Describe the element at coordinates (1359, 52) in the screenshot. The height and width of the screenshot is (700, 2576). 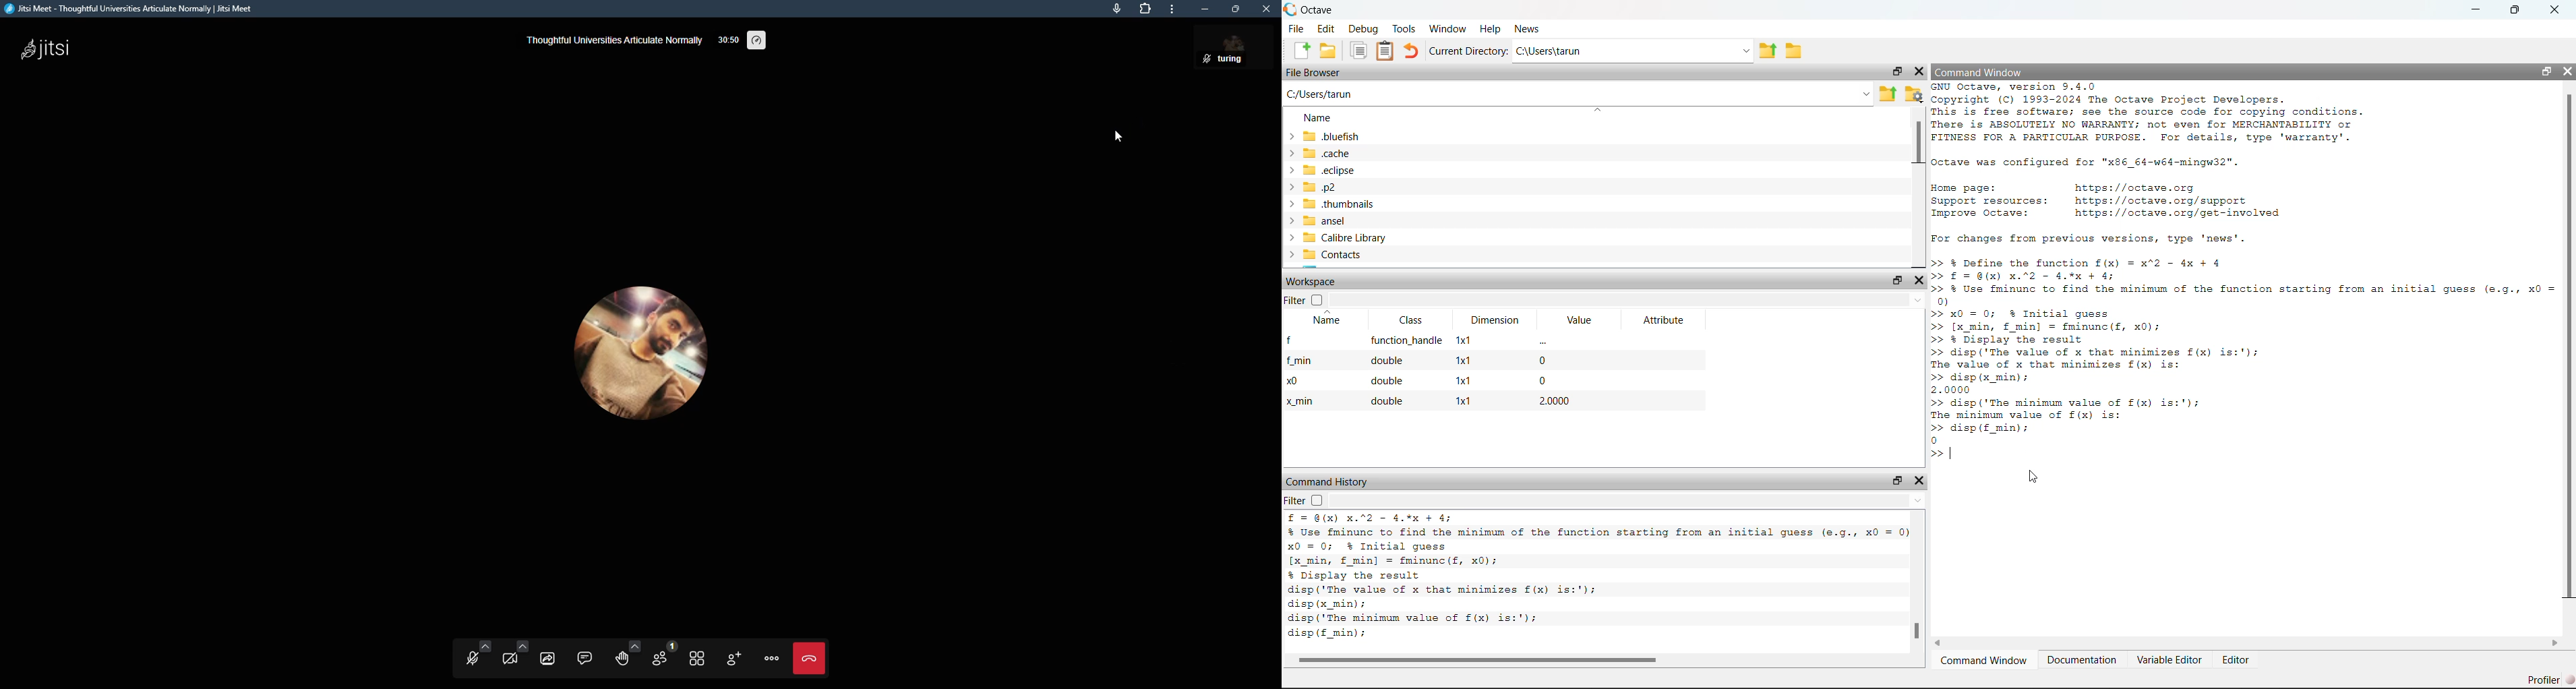
I see `Copy` at that location.